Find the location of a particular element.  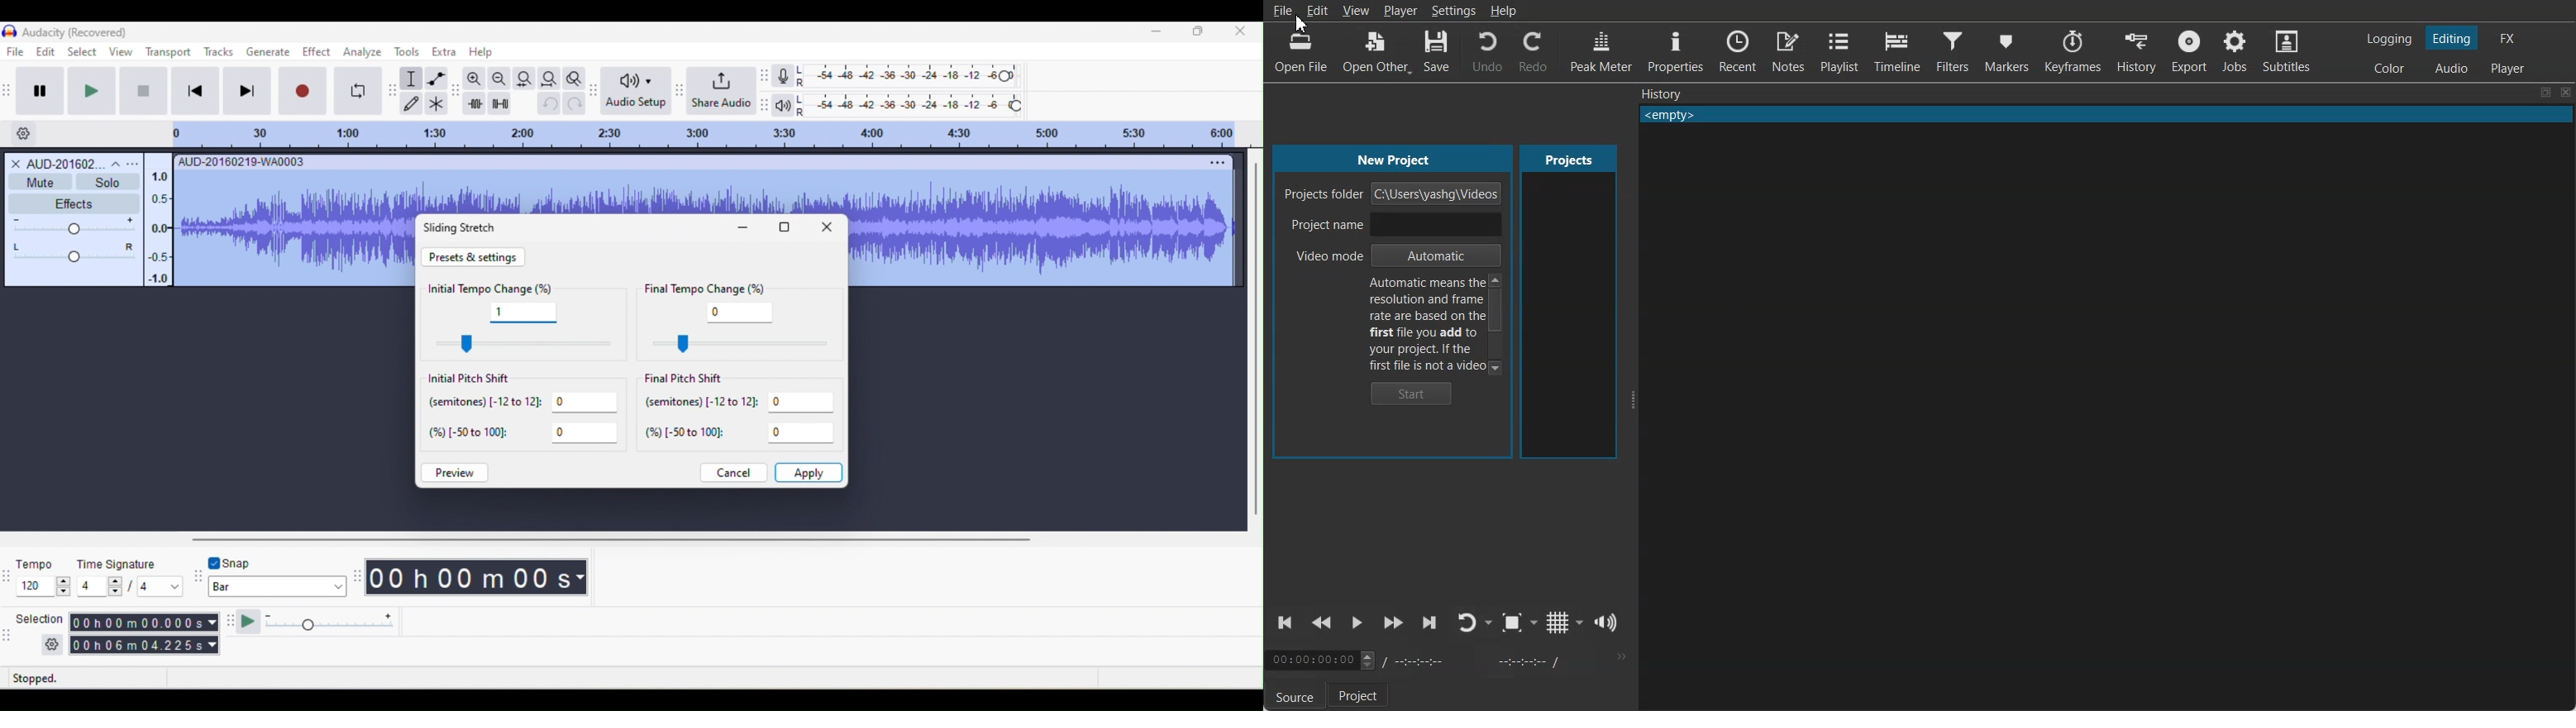

control initial tempo change is located at coordinates (526, 344).